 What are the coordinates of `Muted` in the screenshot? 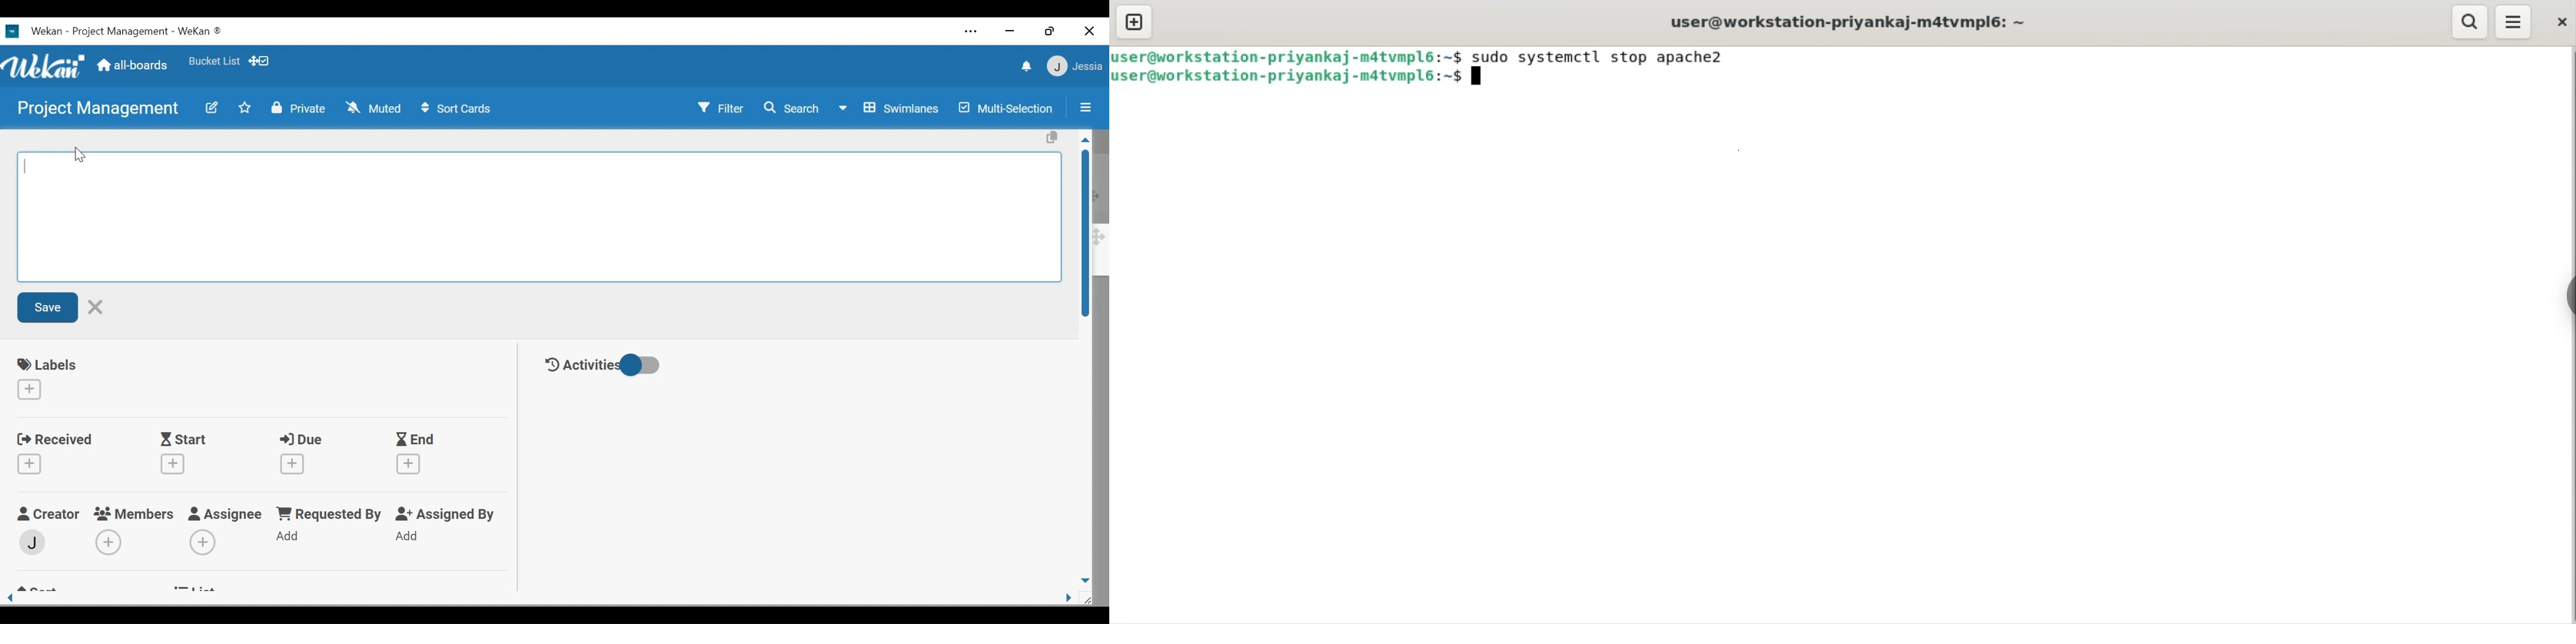 It's located at (373, 109).